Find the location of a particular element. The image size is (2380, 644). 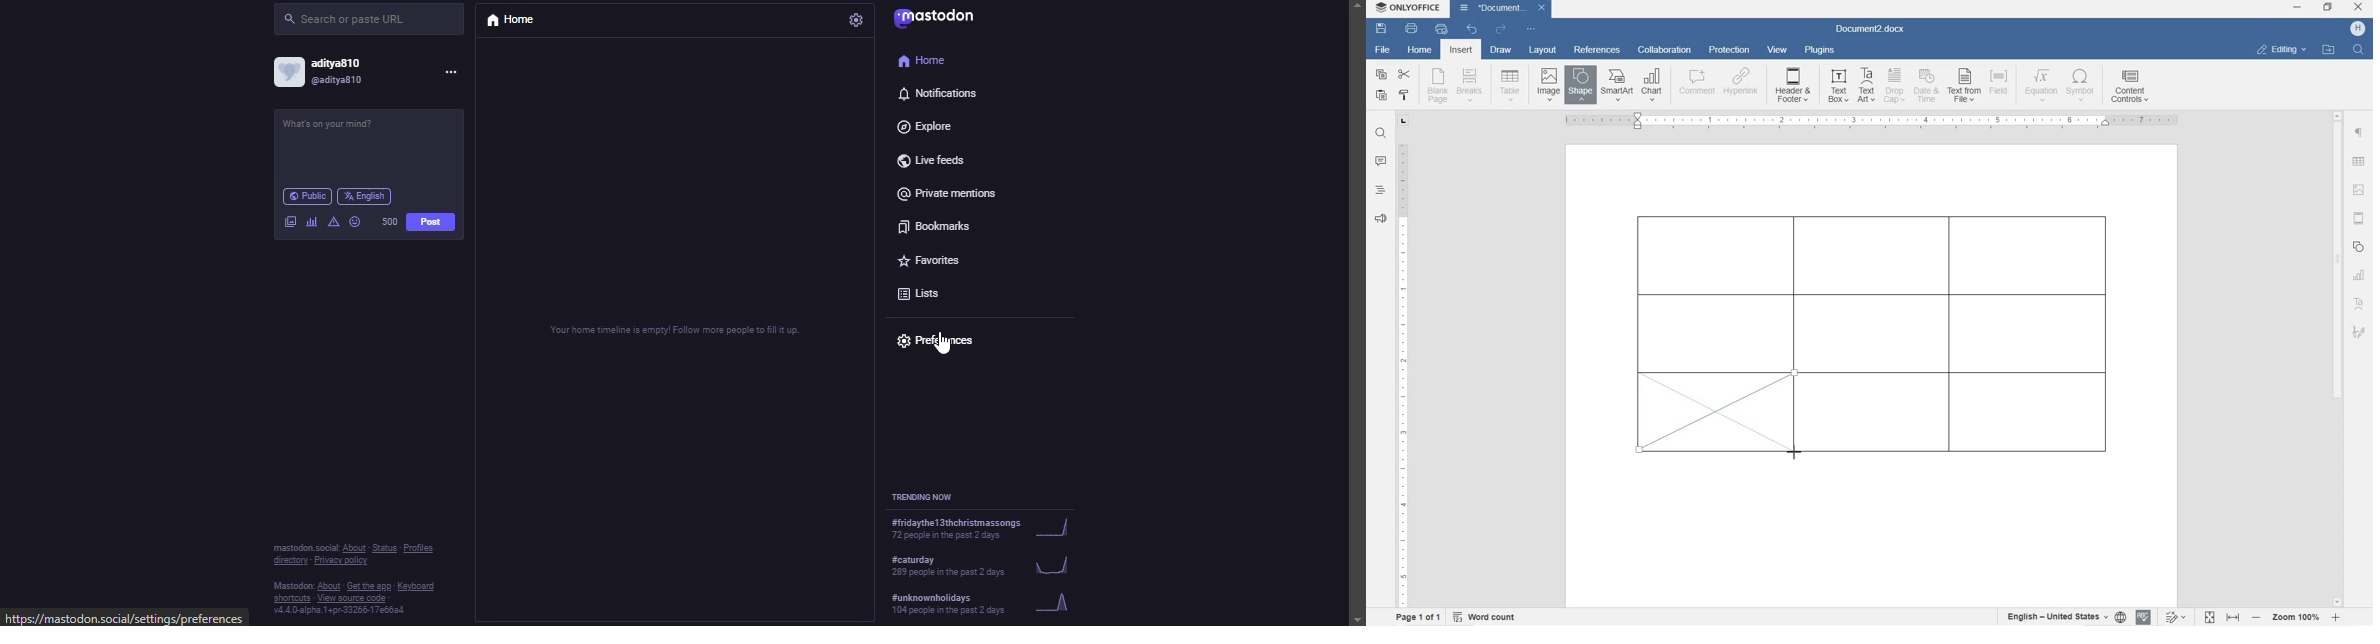

insert page breaks is located at coordinates (1471, 86).